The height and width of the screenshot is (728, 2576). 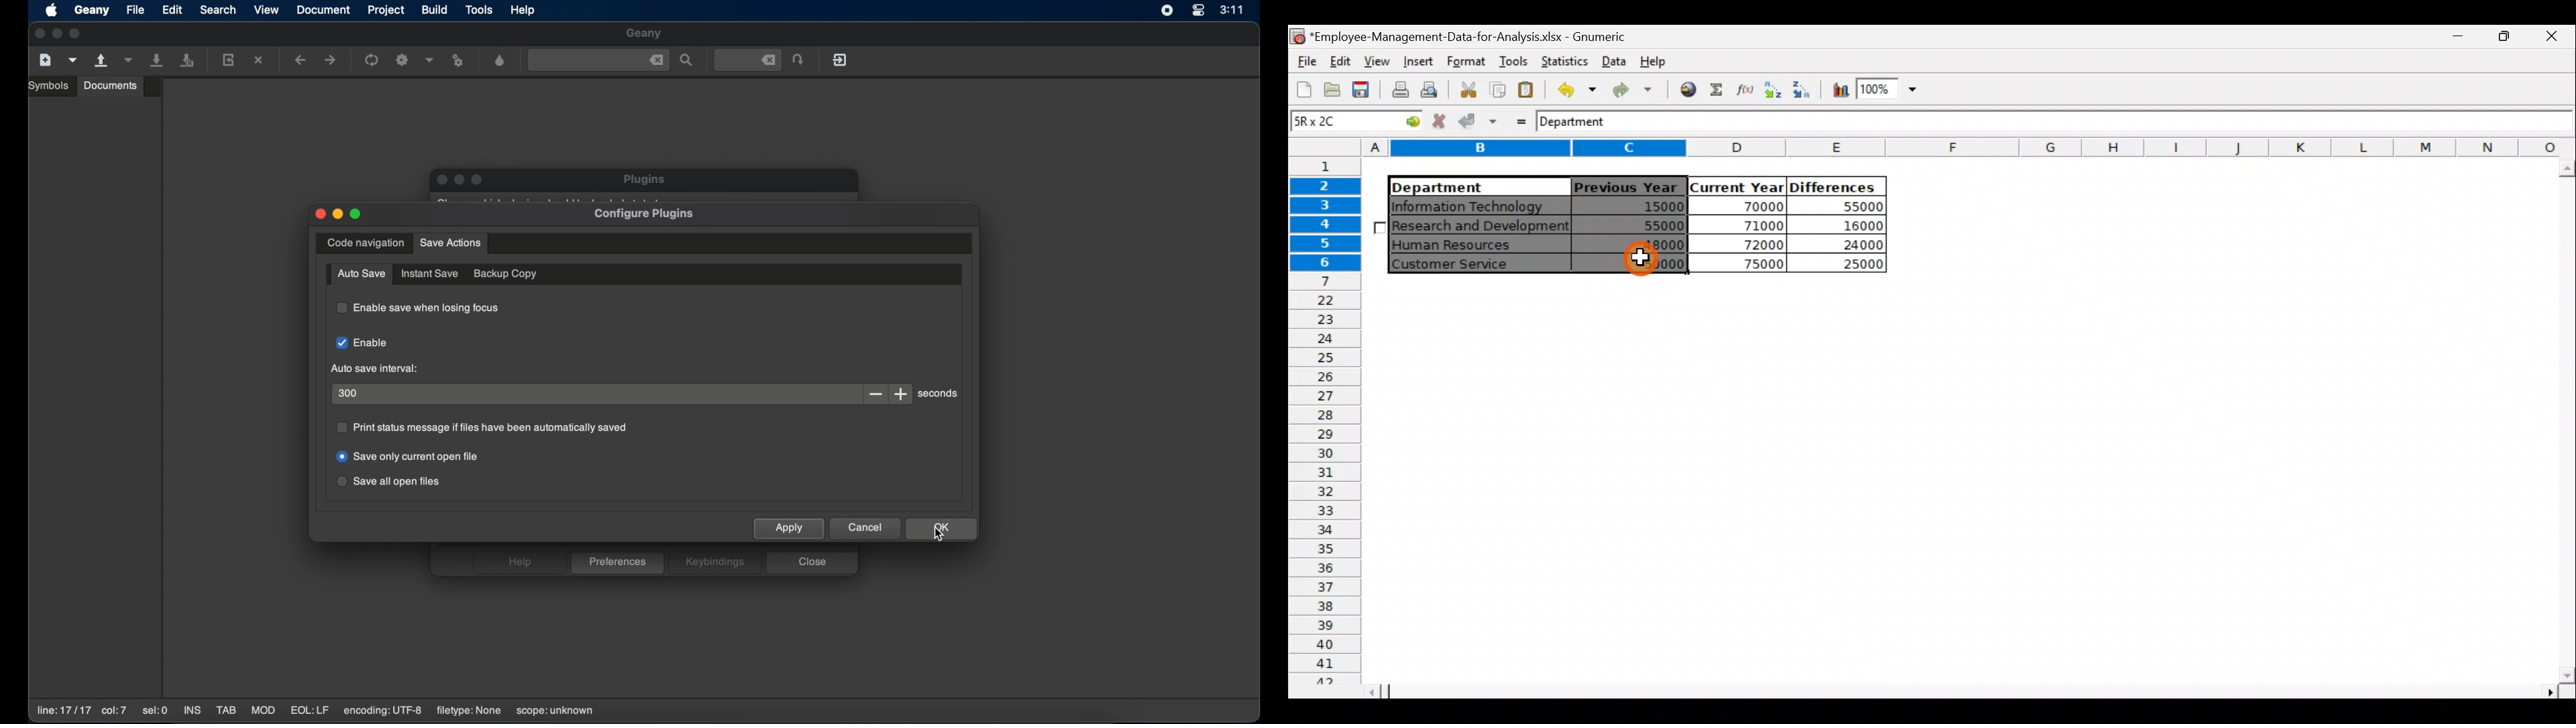 I want to click on Insert hyperlink, so click(x=1689, y=90).